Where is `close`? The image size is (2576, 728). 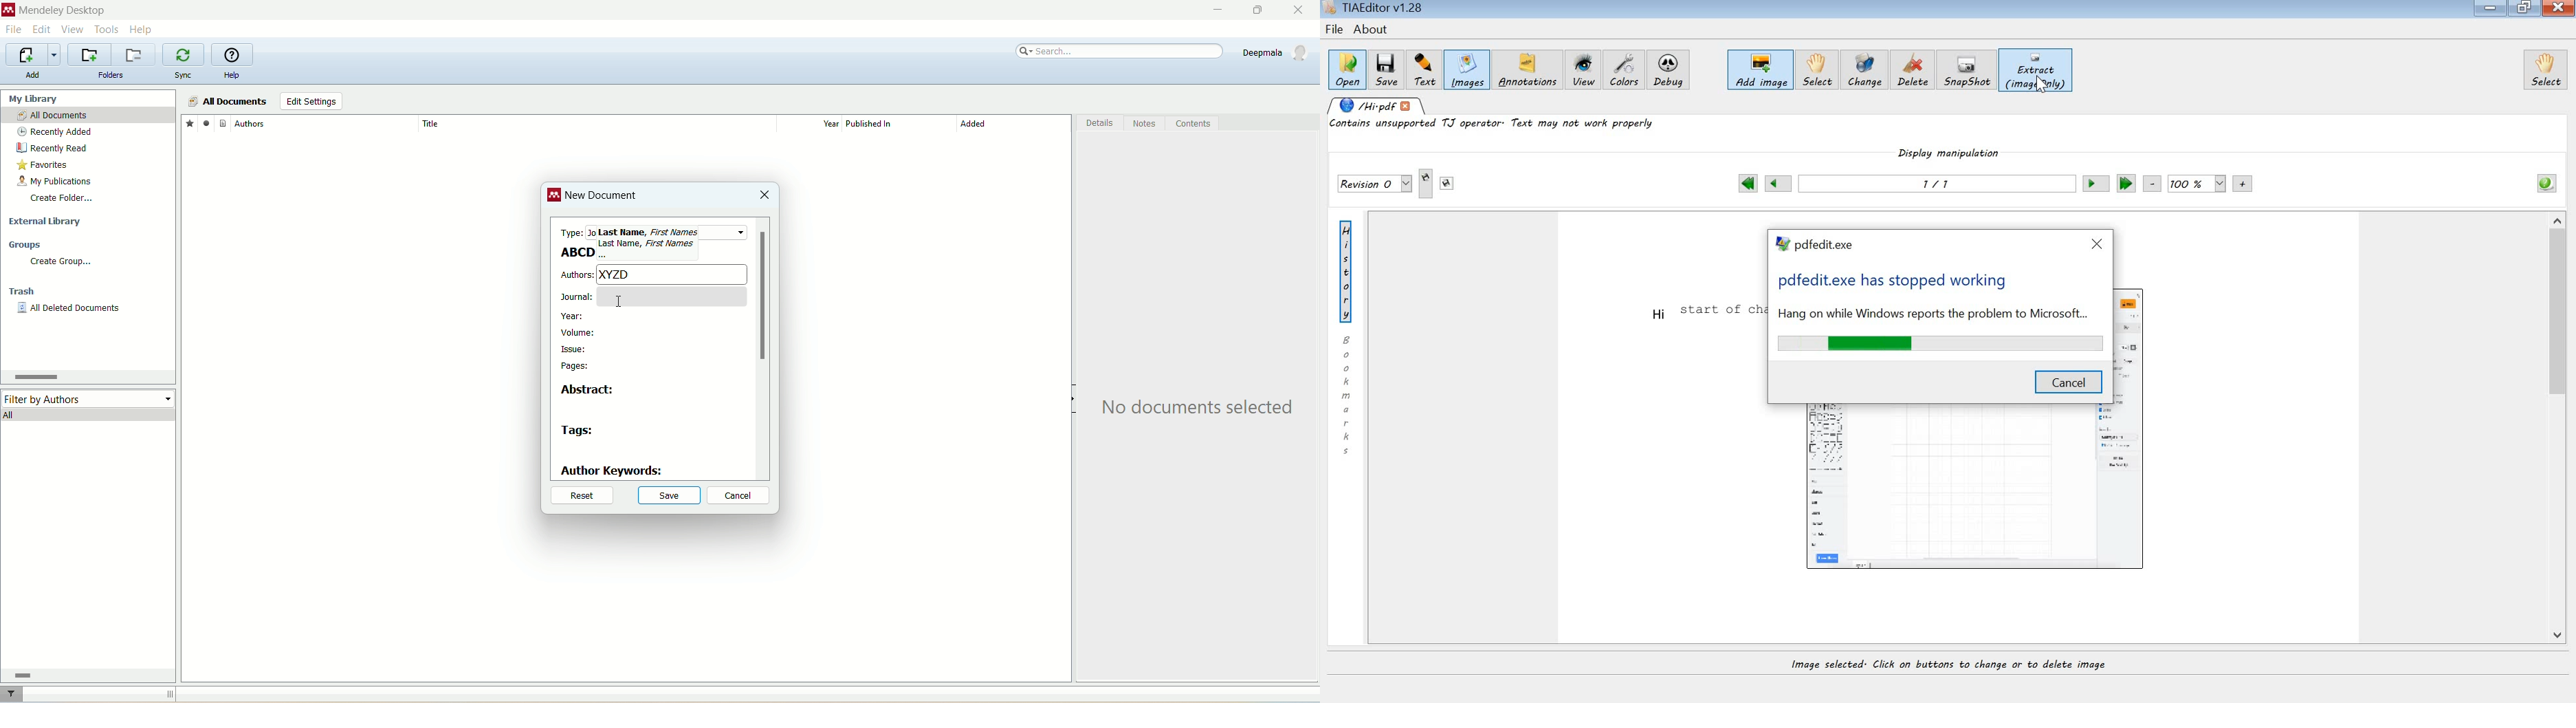 close is located at coordinates (764, 196).